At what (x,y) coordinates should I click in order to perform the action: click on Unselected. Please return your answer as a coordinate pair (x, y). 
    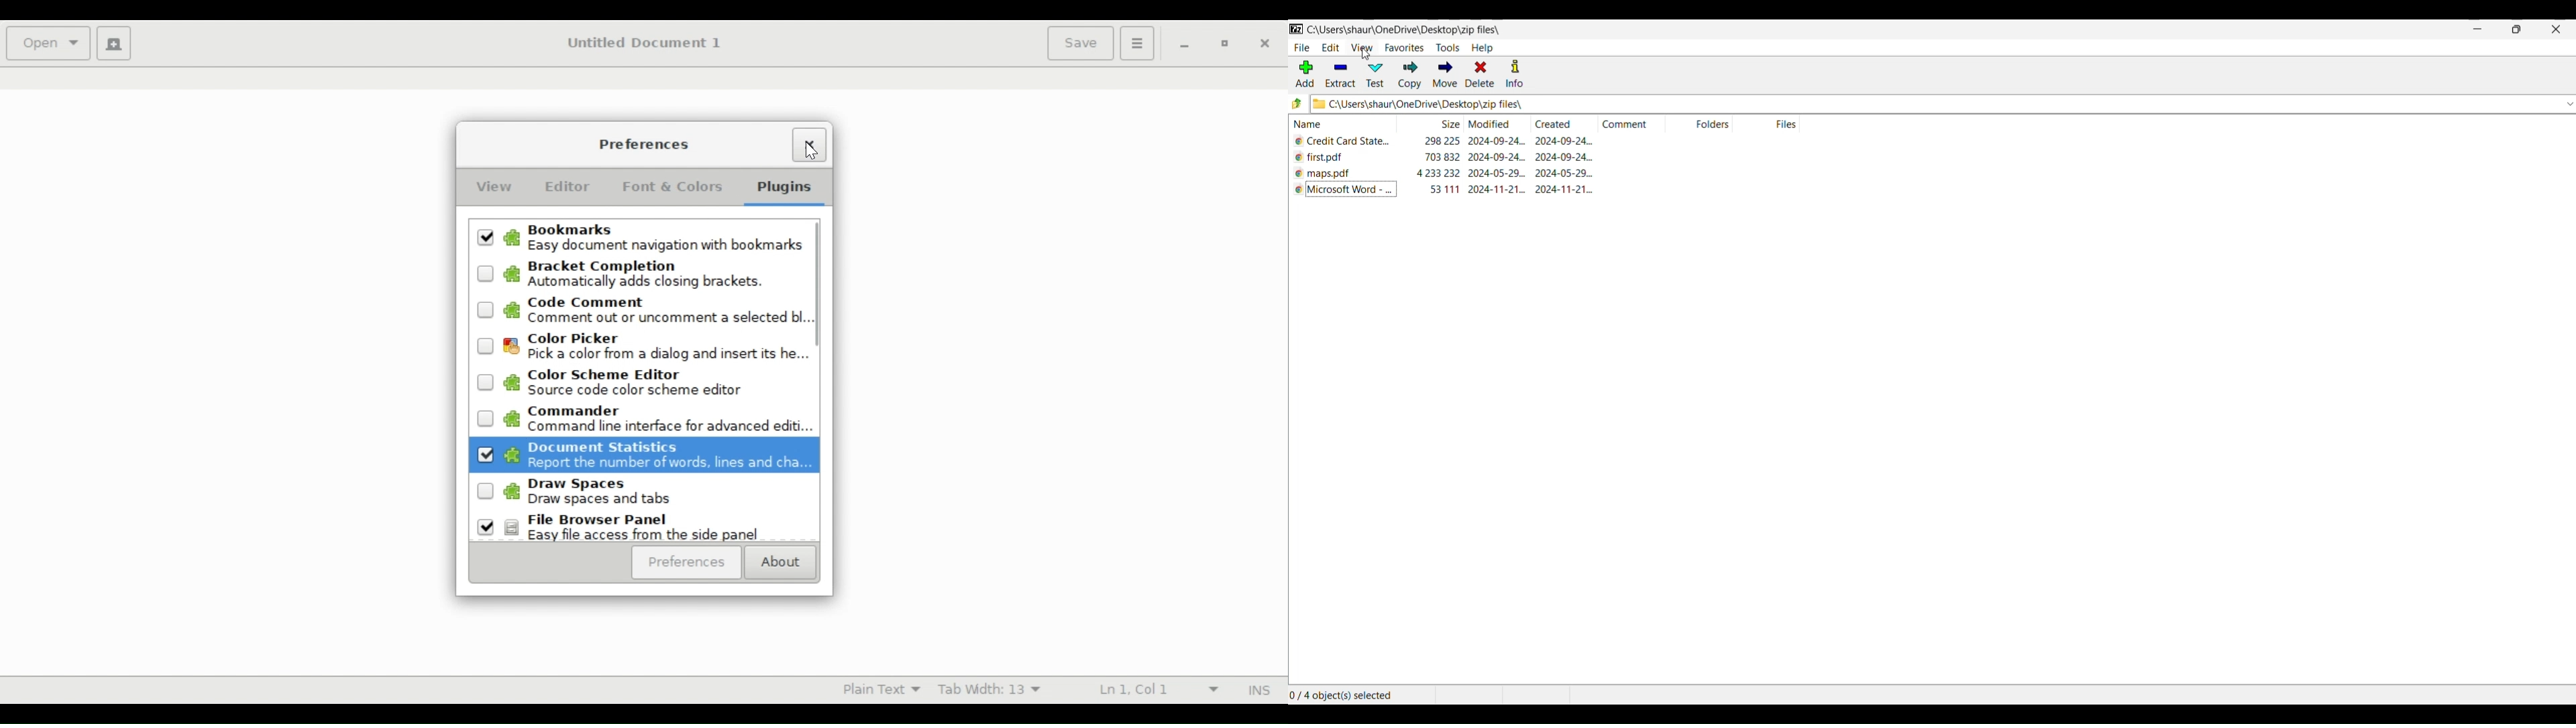
    Looking at the image, I should click on (486, 420).